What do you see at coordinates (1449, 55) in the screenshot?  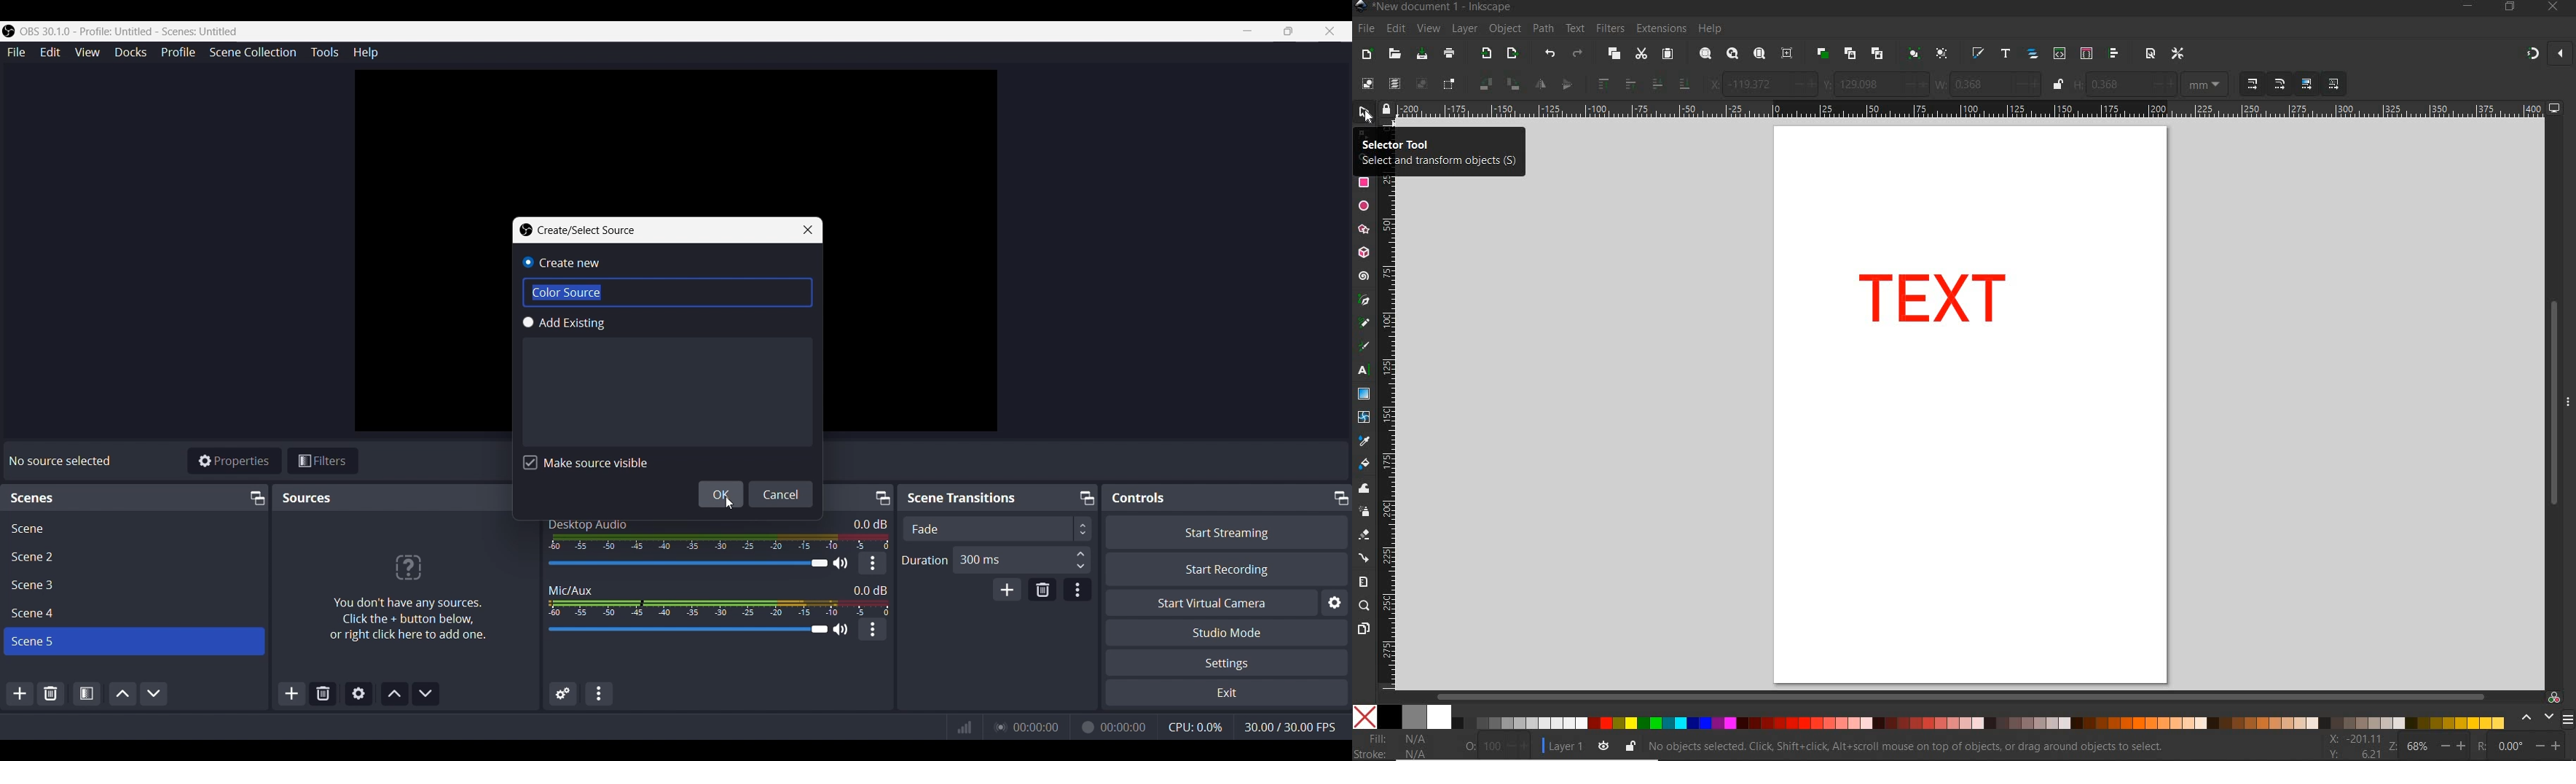 I see `PAINT` at bounding box center [1449, 55].